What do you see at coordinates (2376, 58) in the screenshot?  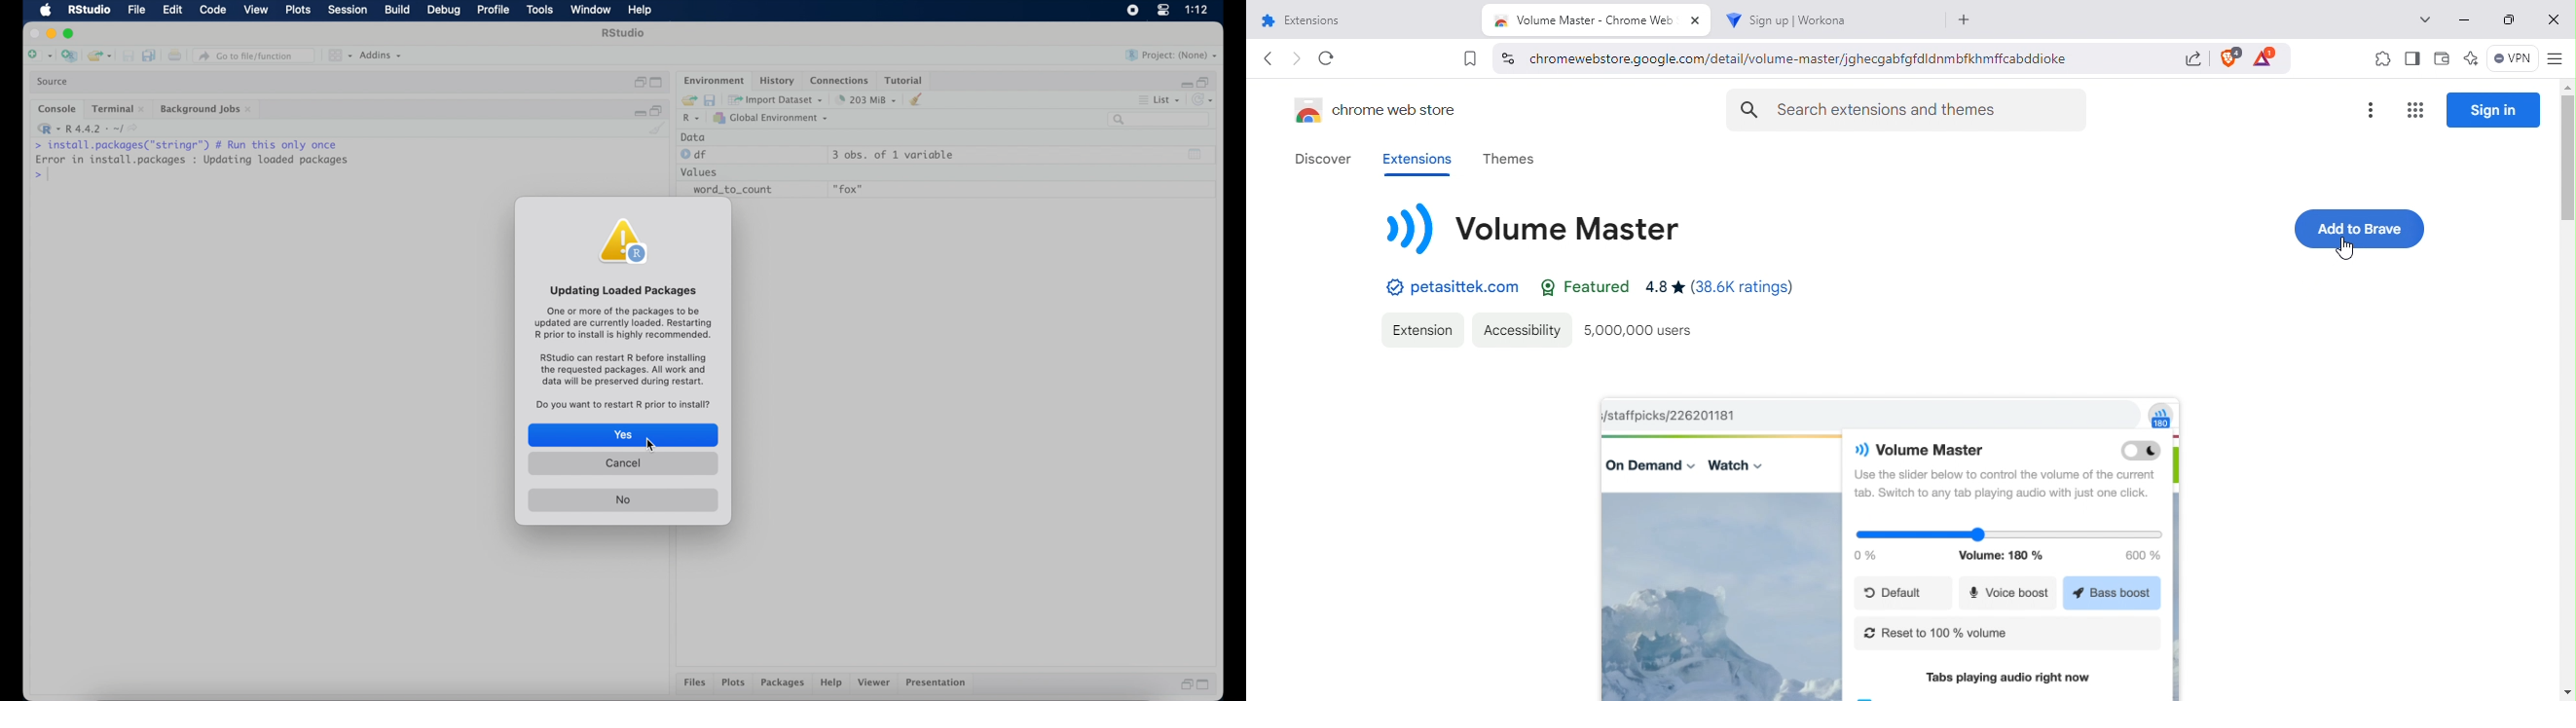 I see `Extensions` at bounding box center [2376, 58].